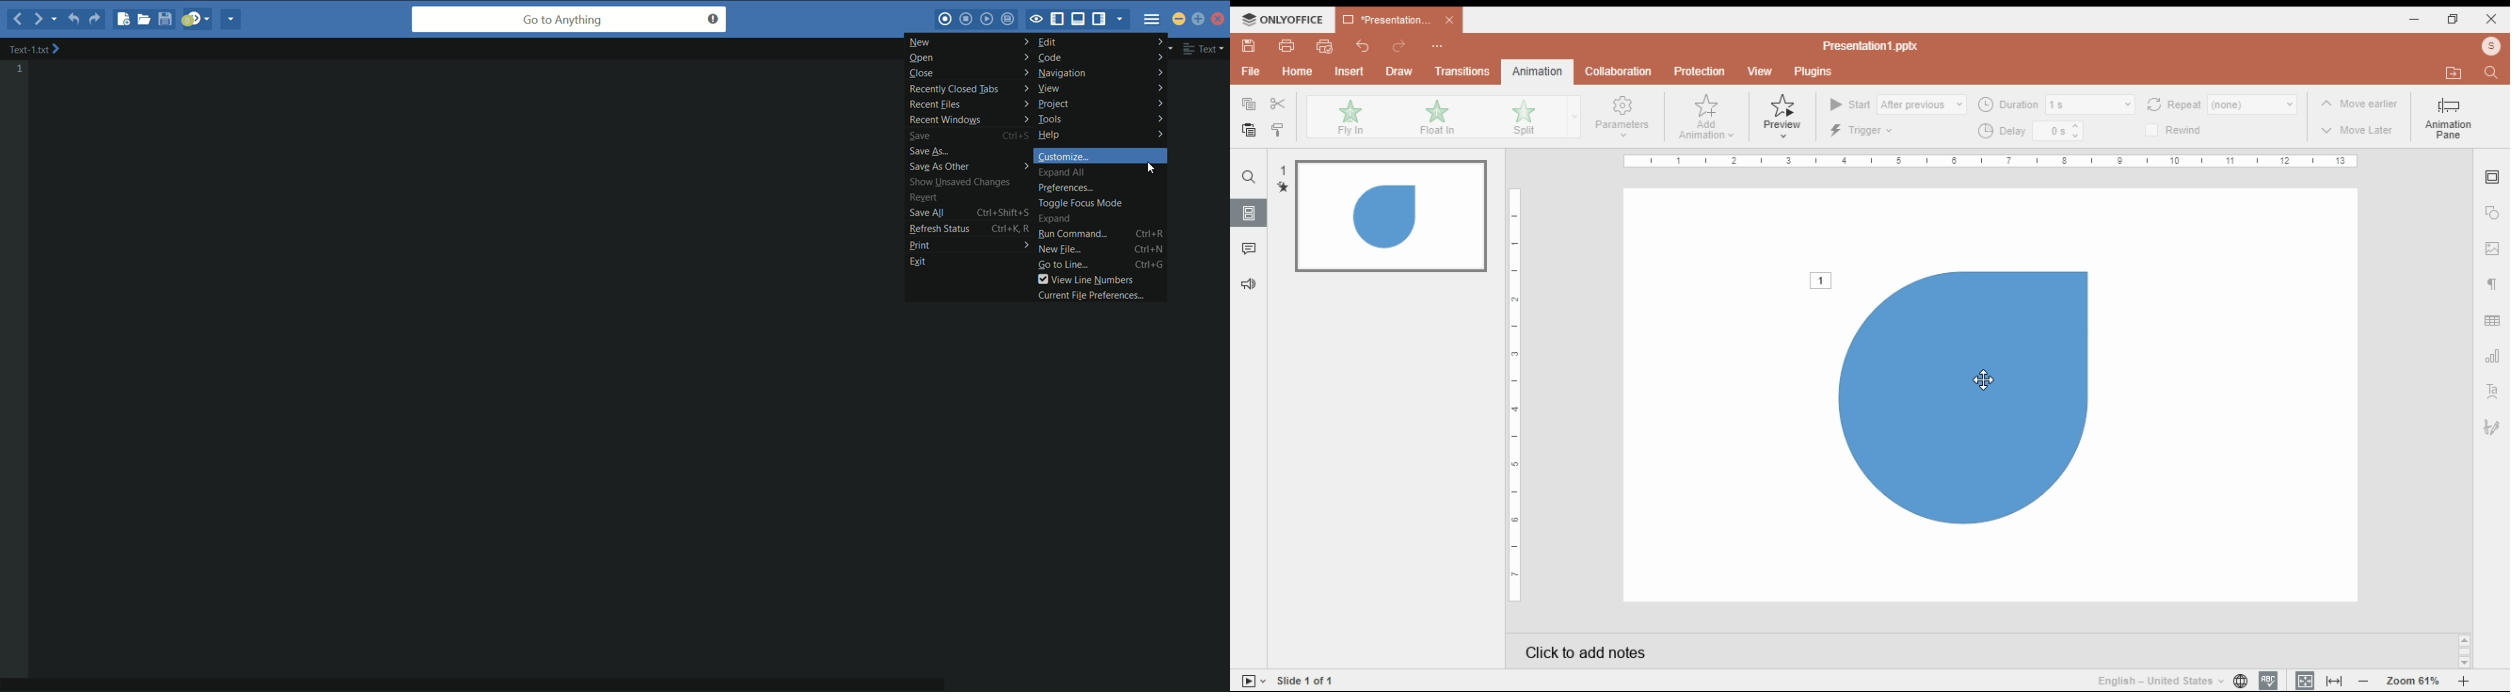 The image size is (2520, 700). What do you see at coordinates (2335, 681) in the screenshot?
I see `fit to width` at bounding box center [2335, 681].